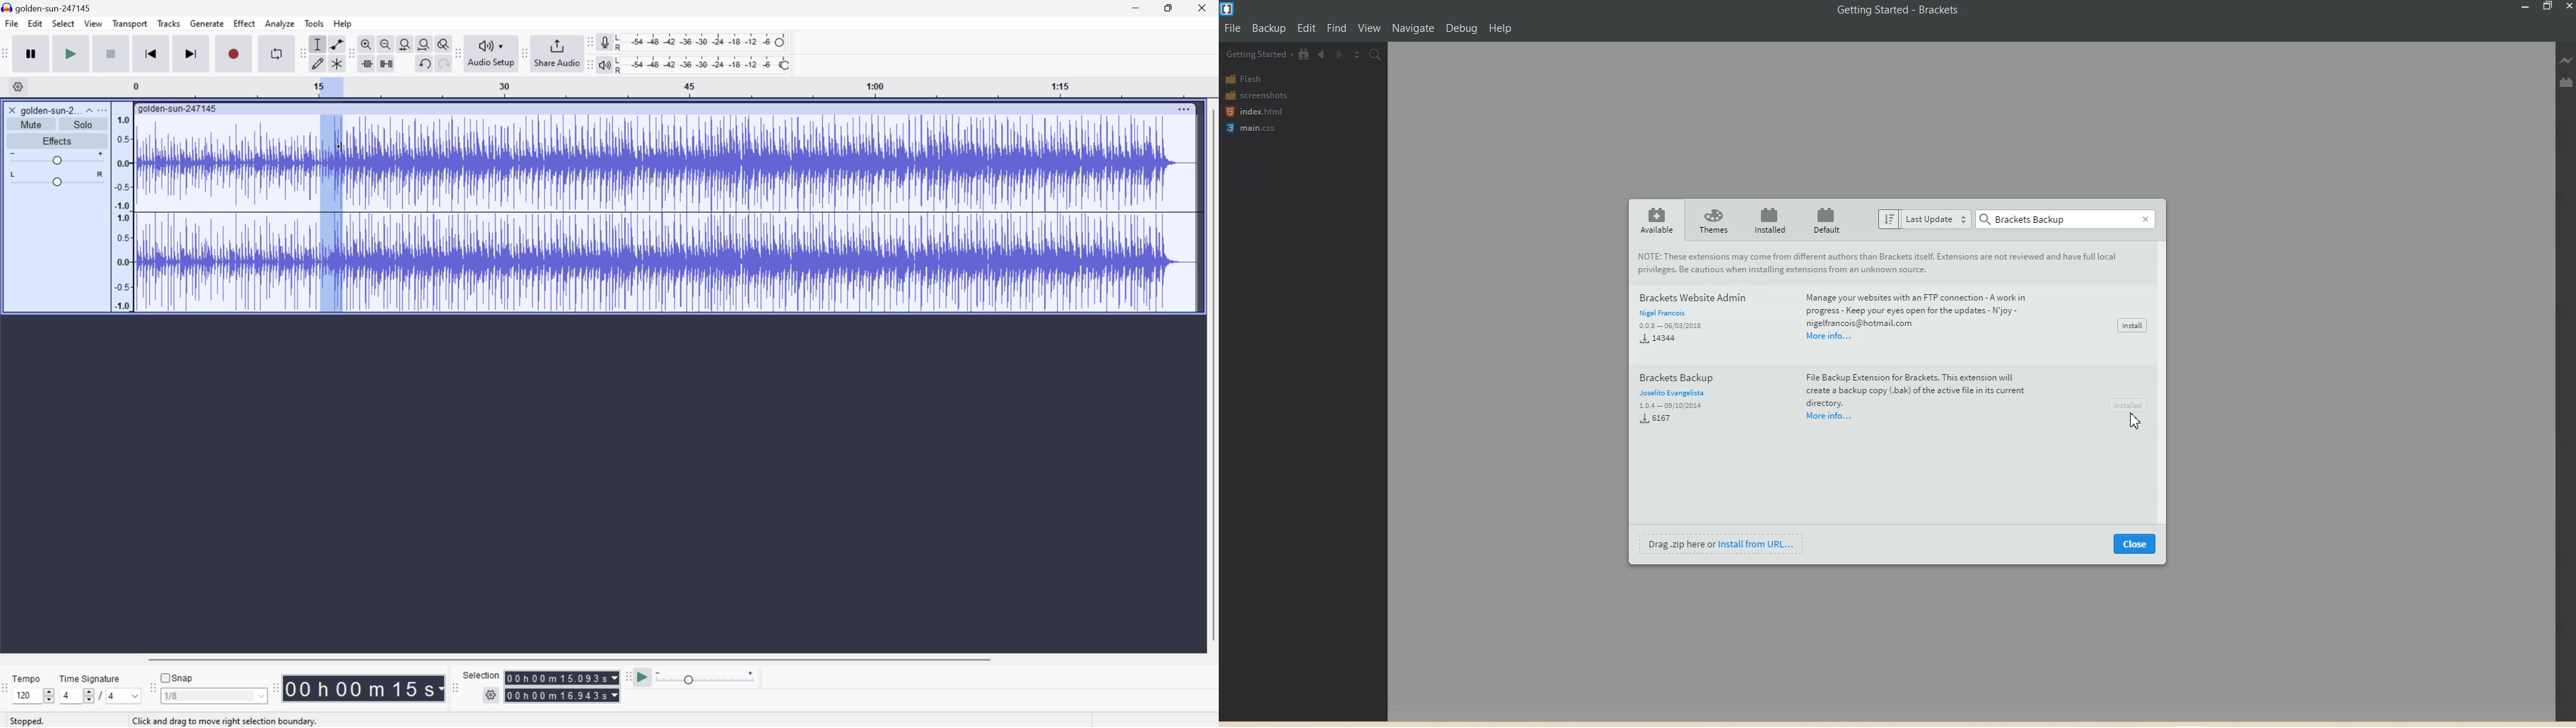 The image size is (2576, 728). What do you see at coordinates (260, 697) in the screenshot?
I see `Drop Down` at bounding box center [260, 697].